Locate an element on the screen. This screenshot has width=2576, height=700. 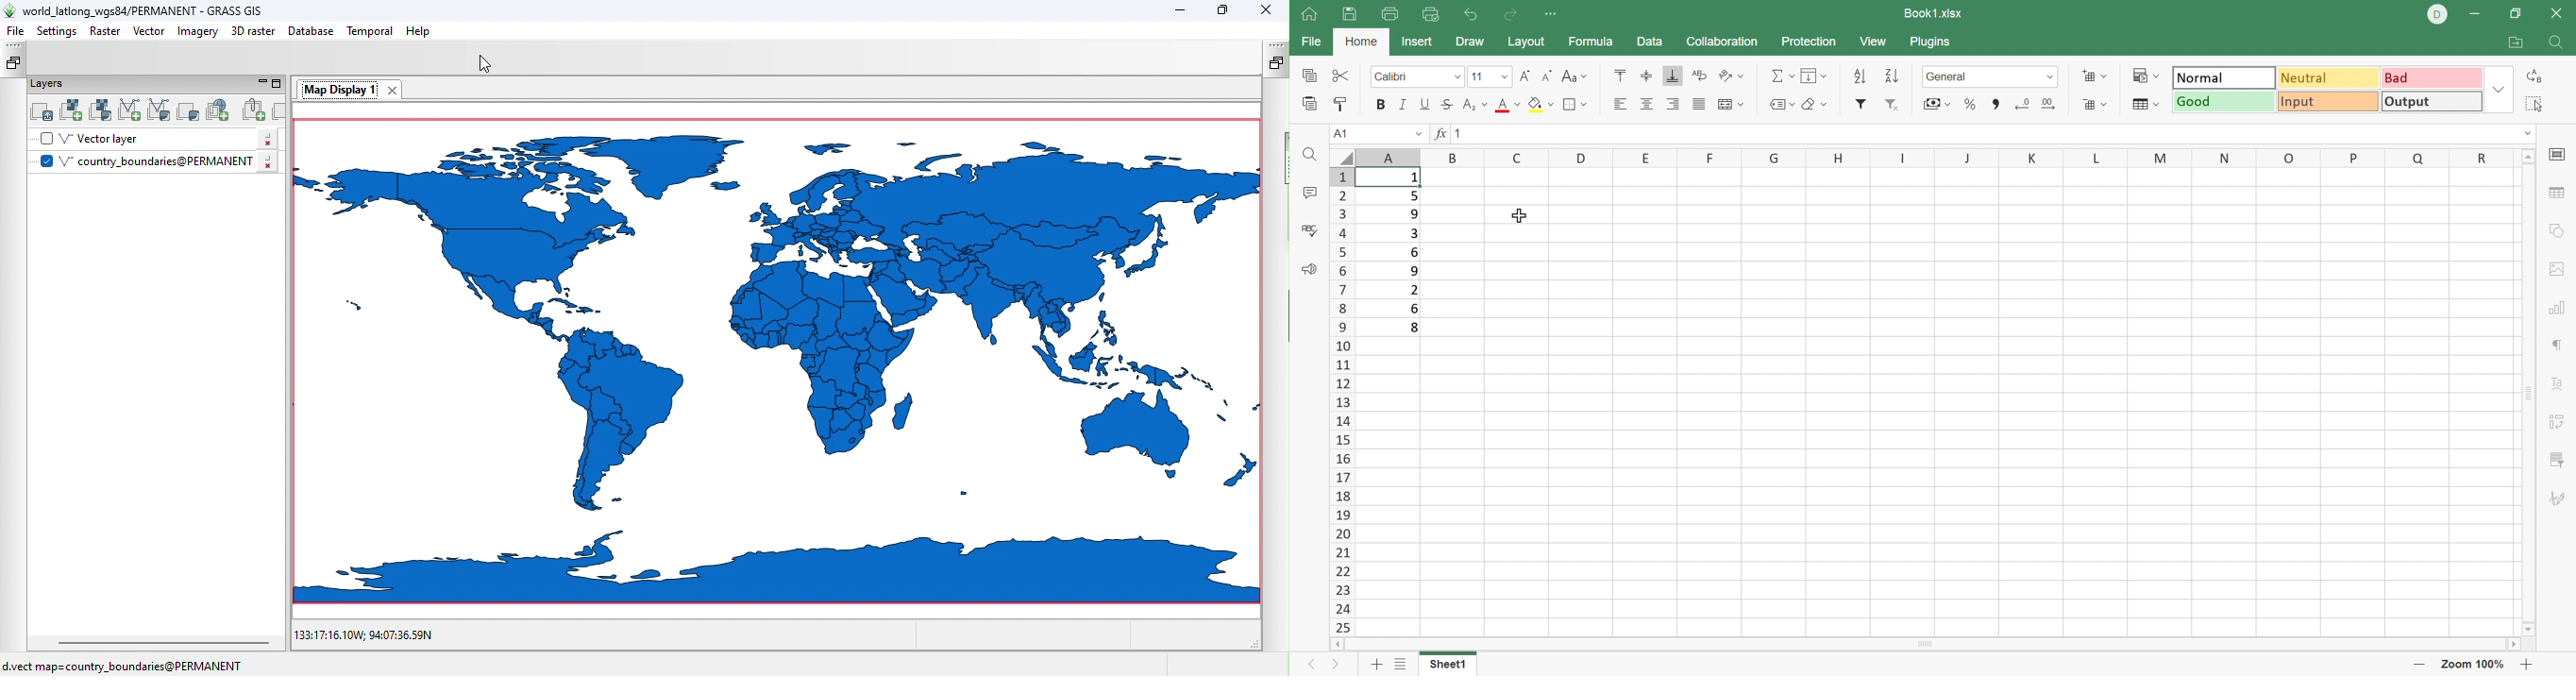
1 is located at coordinates (1413, 178).